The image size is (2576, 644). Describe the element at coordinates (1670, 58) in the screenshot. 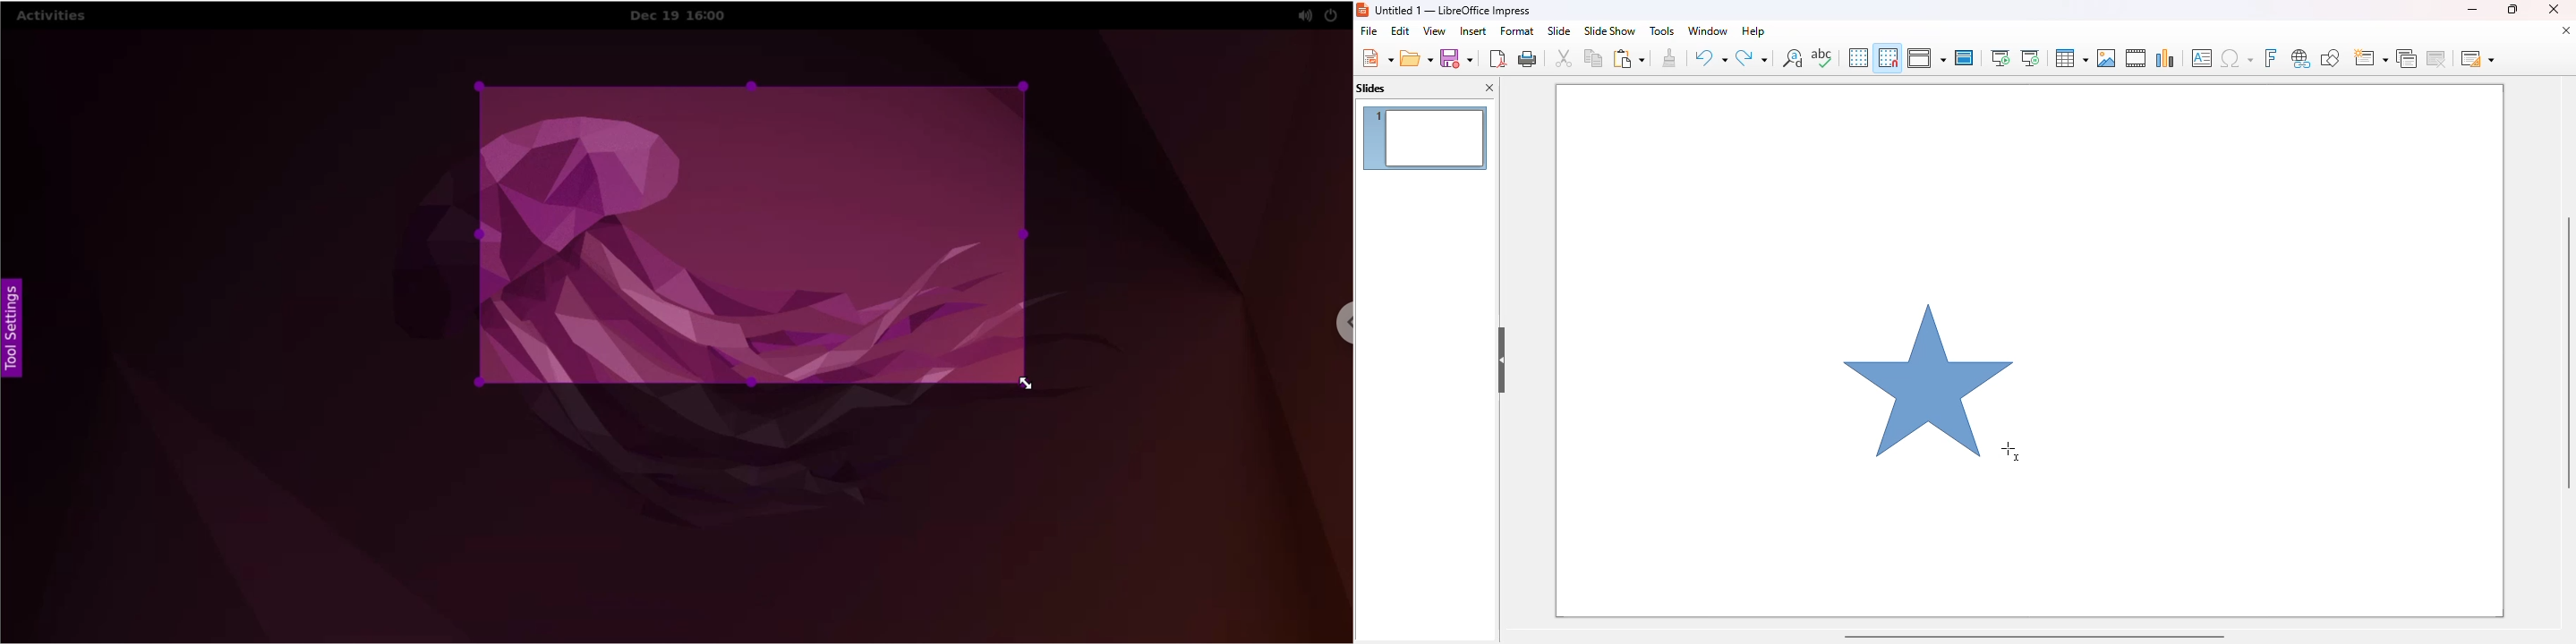

I see `clone formatting` at that location.